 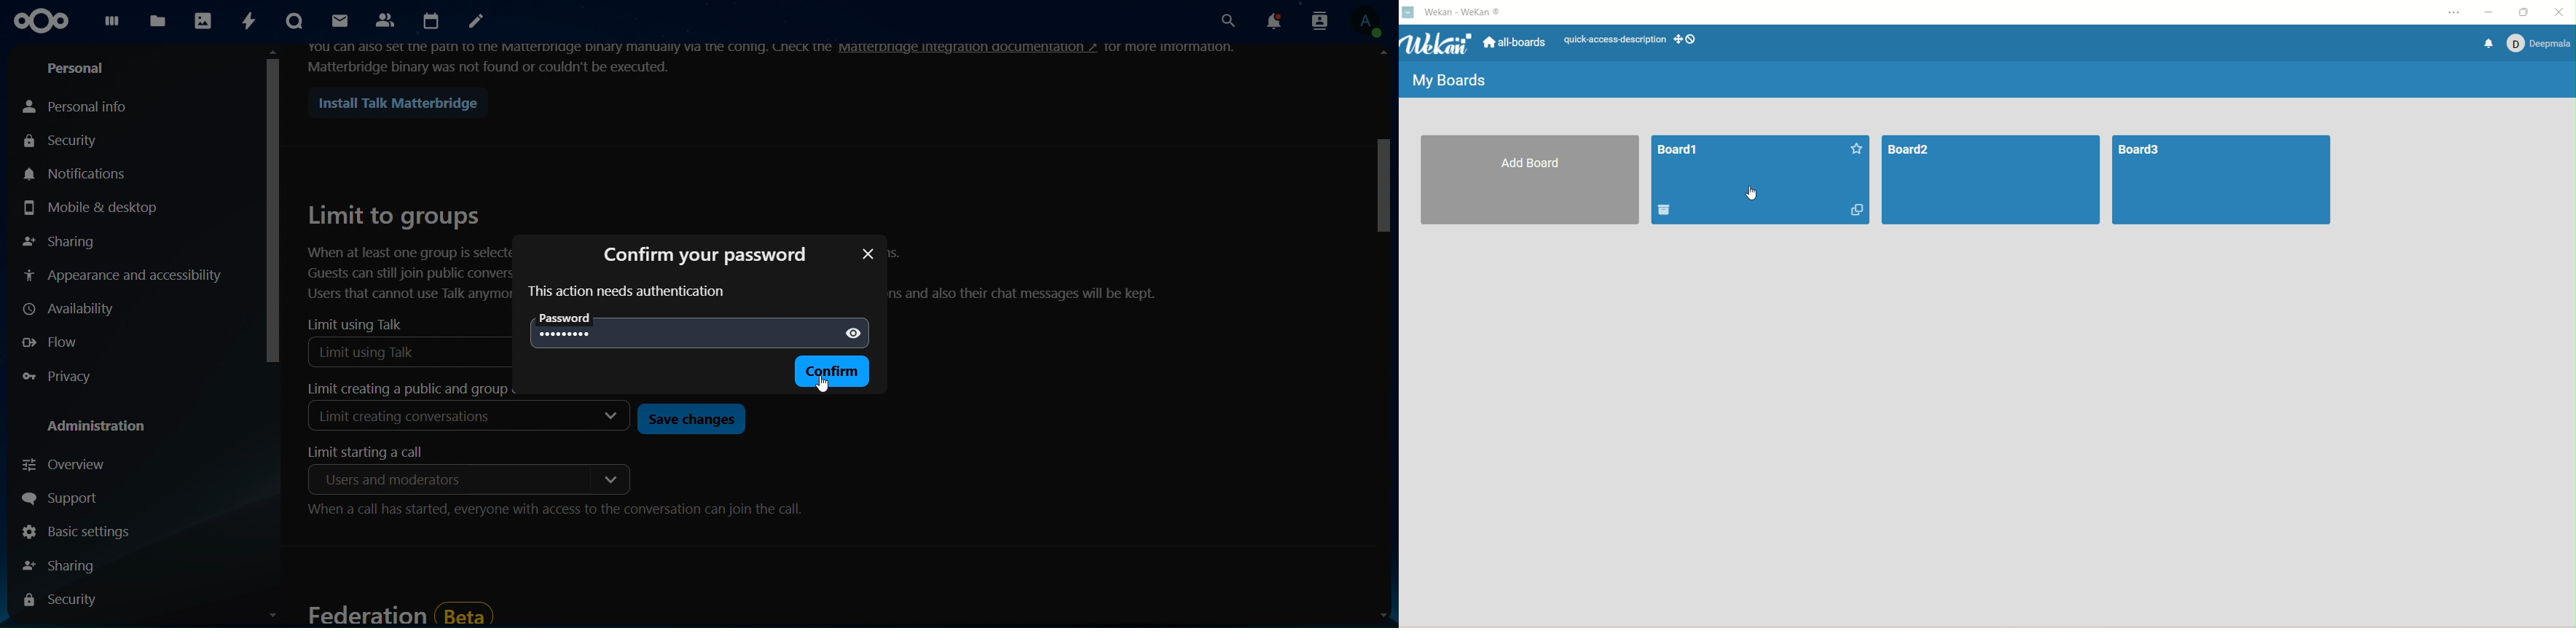 I want to click on security, so click(x=64, y=142).